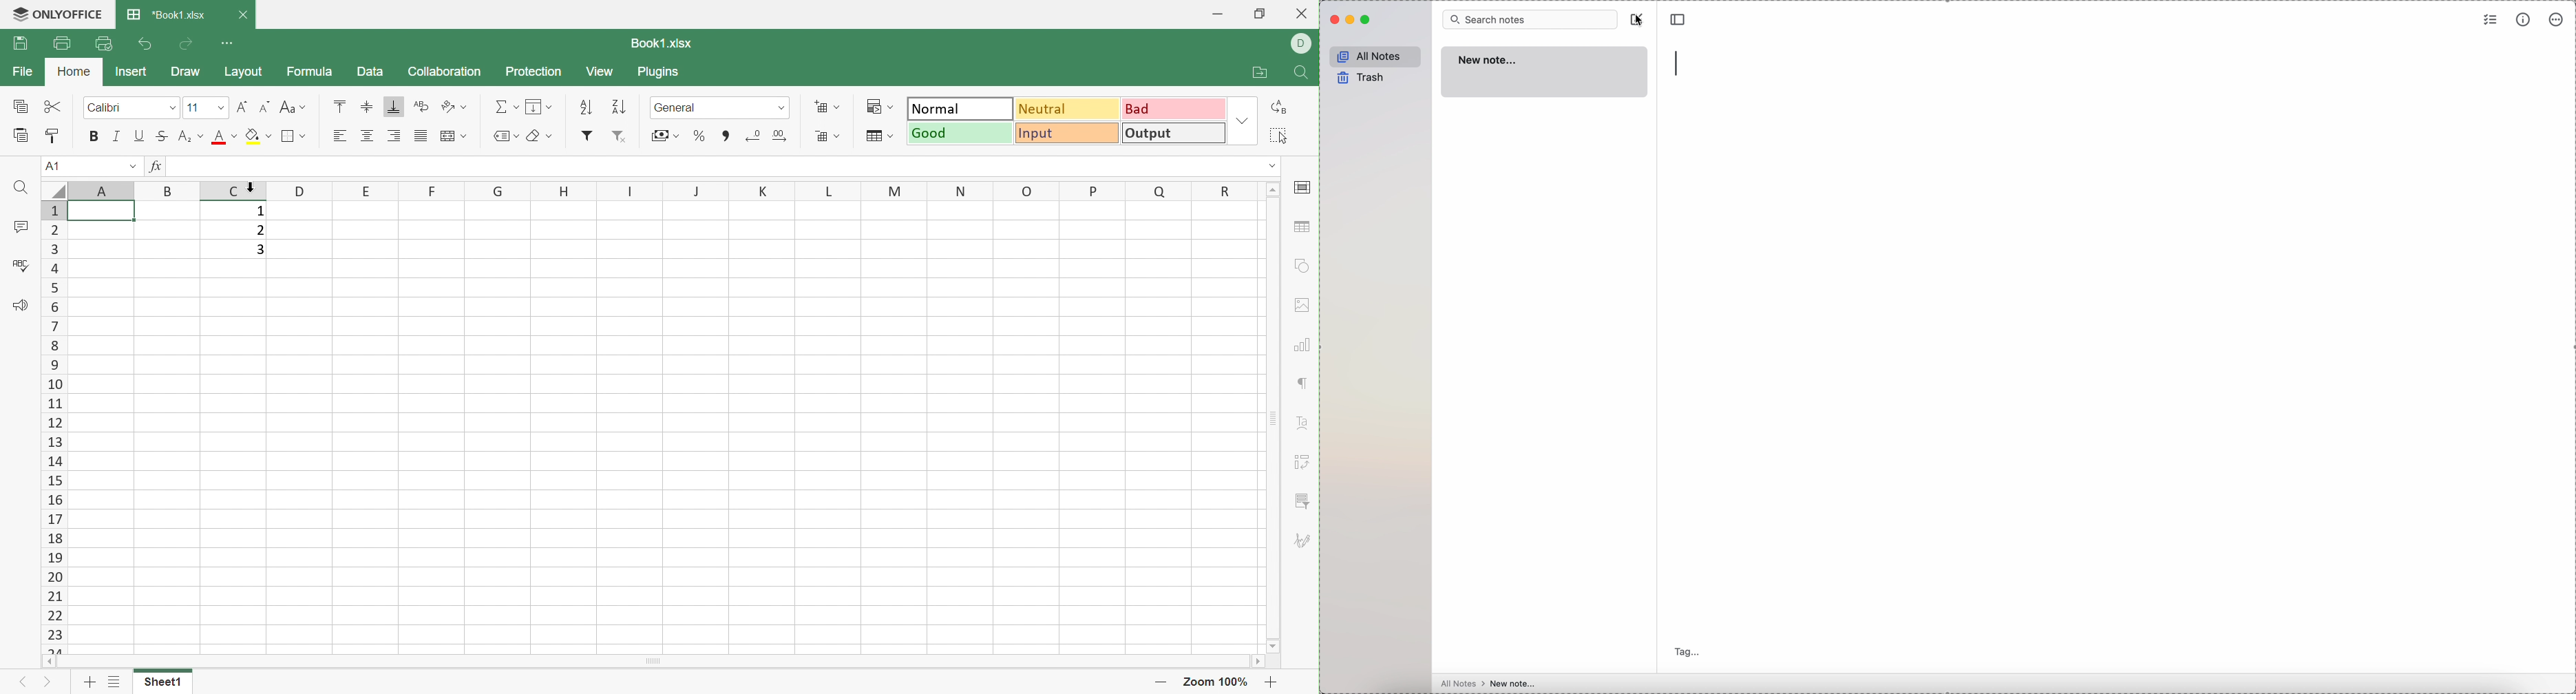 This screenshot has width=2576, height=700. I want to click on Bold, so click(93, 138).